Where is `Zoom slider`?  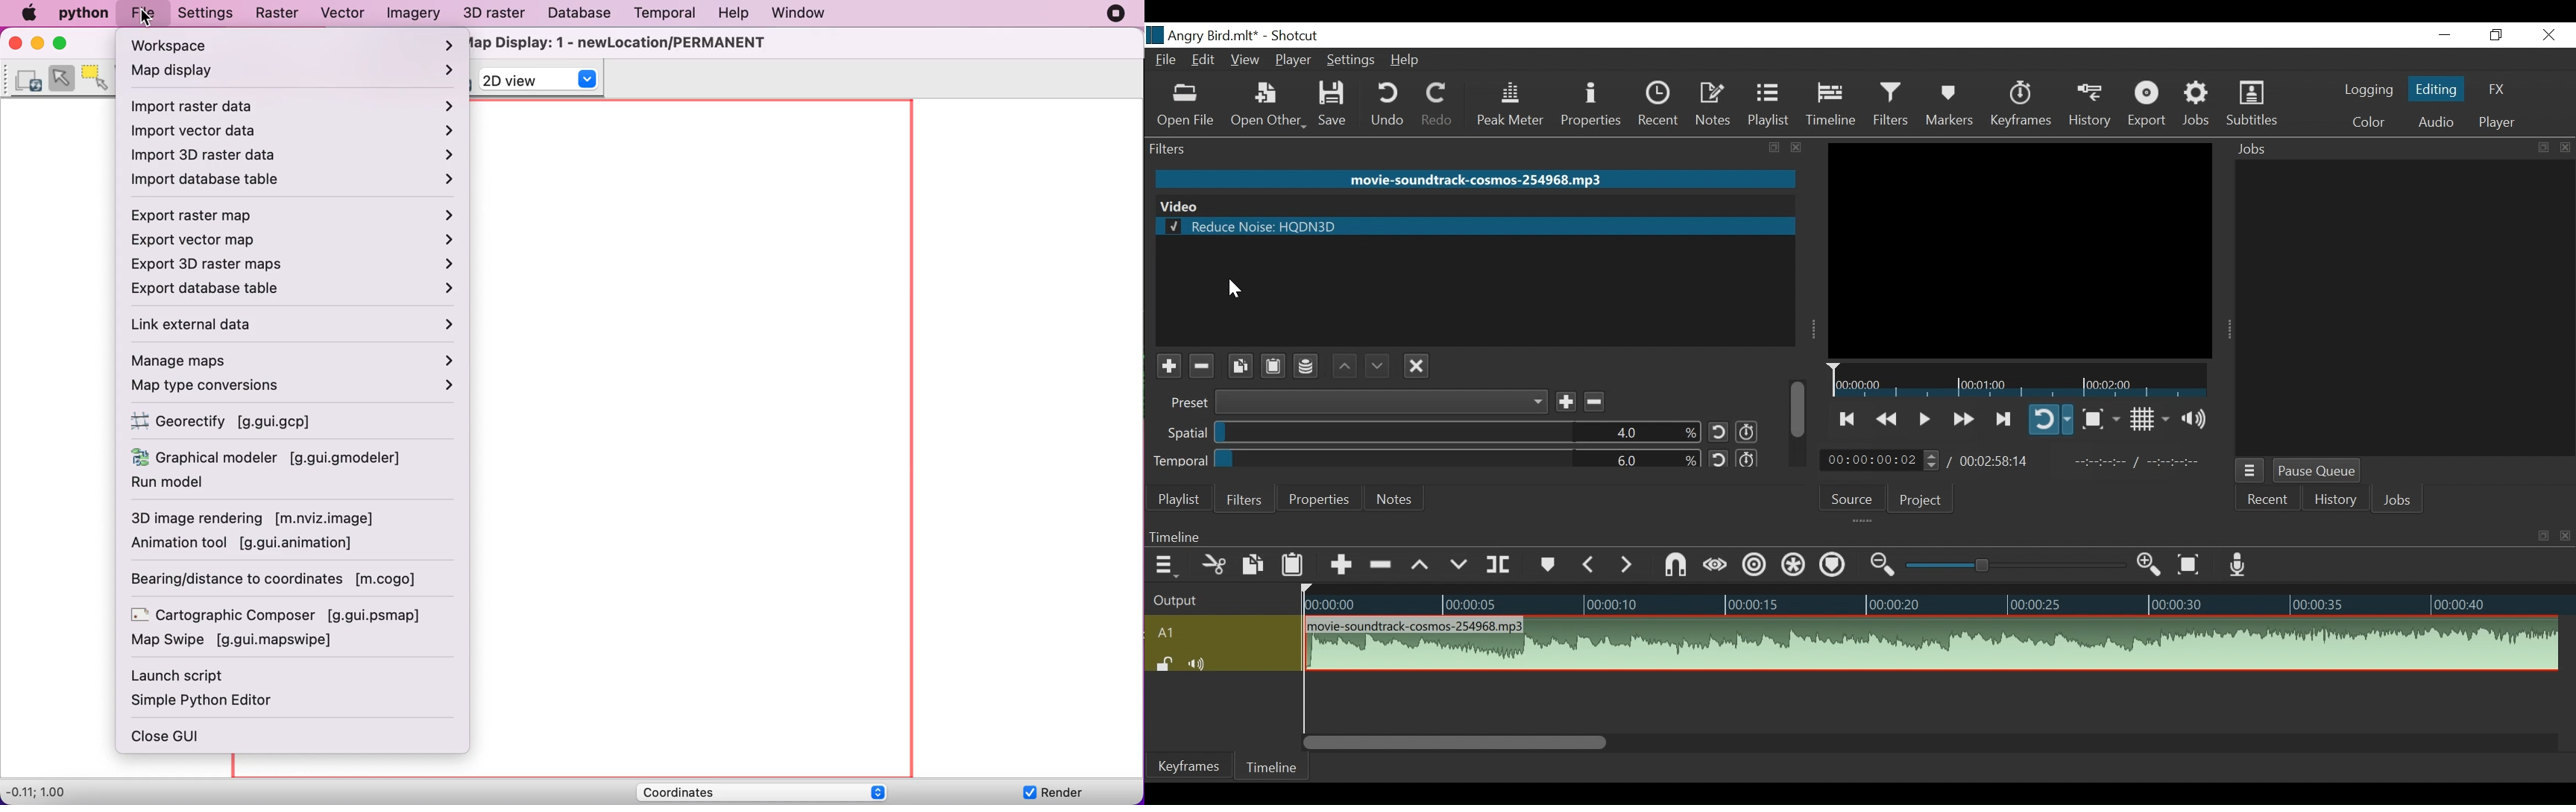 Zoom slider is located at coordinates (2011, 566).